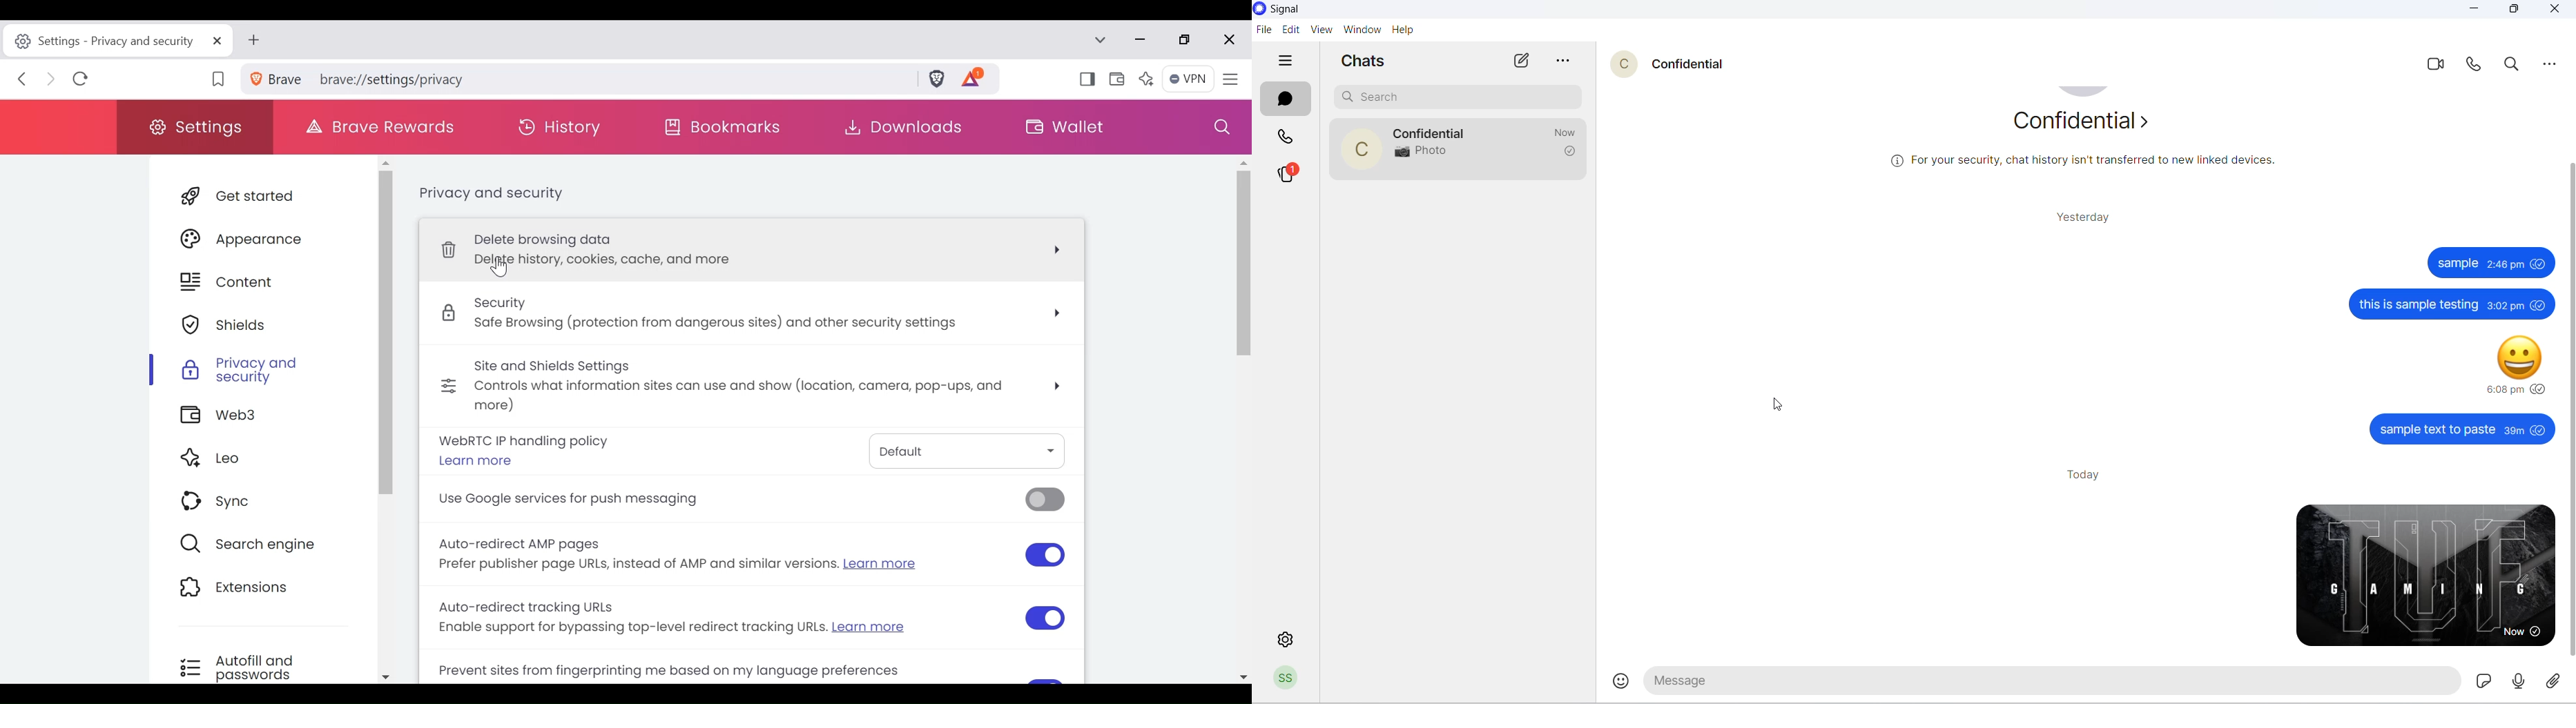 The height and width of the screenshot is (728, 2576). I want to click on contact profile picture, so click(1626, 64).